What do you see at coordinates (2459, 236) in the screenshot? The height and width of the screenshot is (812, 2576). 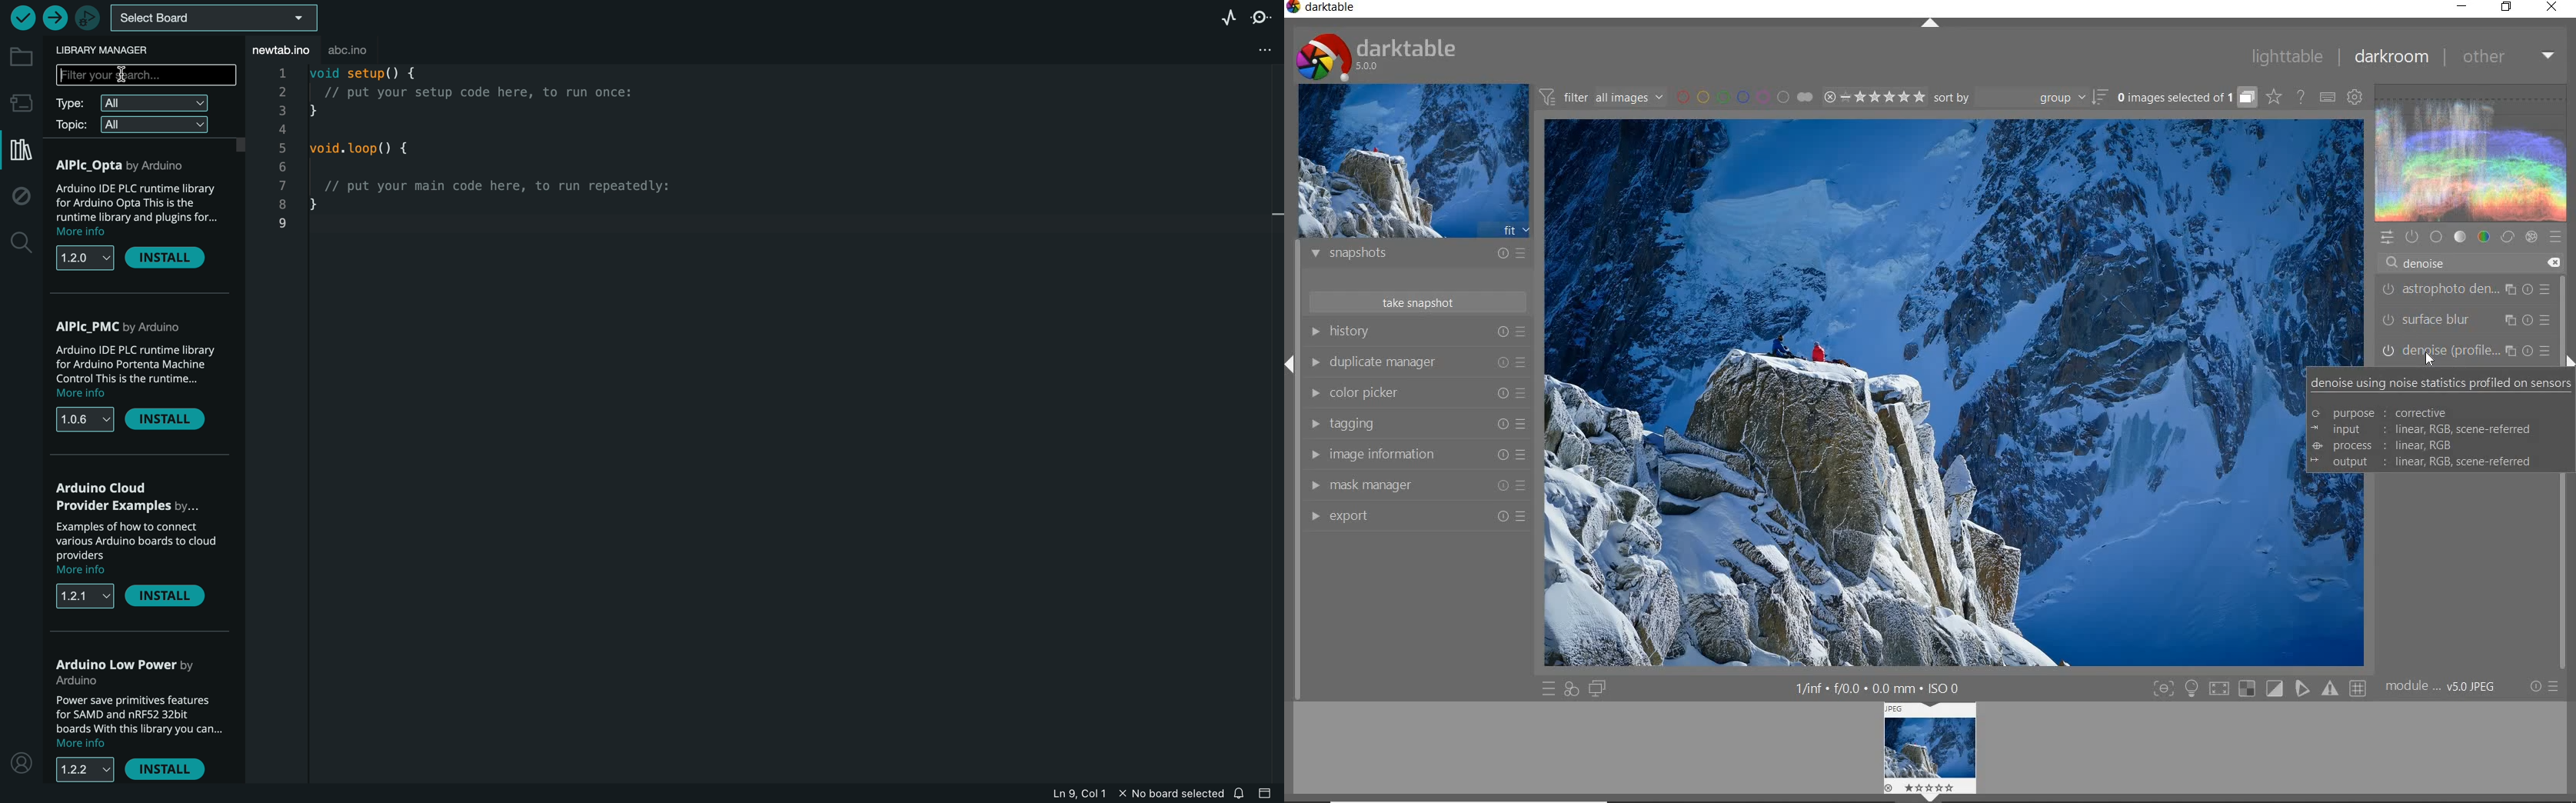 I see `tone` at bounding box center [2459, 236].